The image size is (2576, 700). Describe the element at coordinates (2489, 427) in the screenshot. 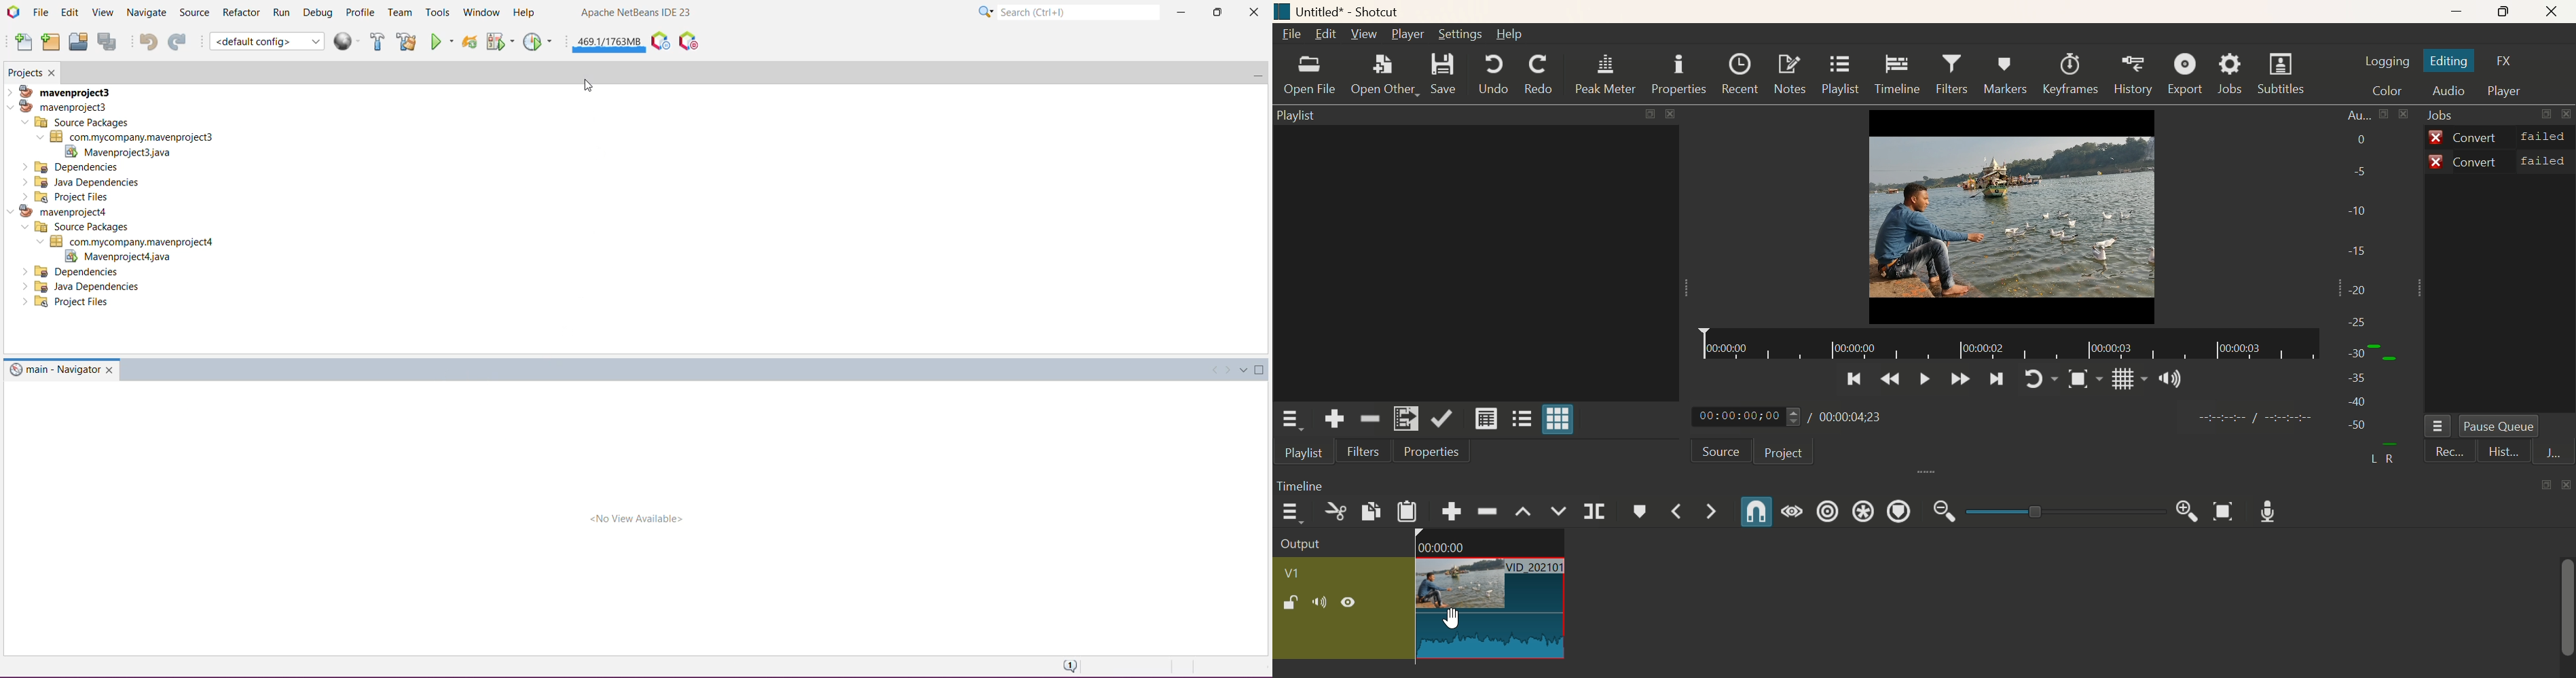

I see `` at that location.